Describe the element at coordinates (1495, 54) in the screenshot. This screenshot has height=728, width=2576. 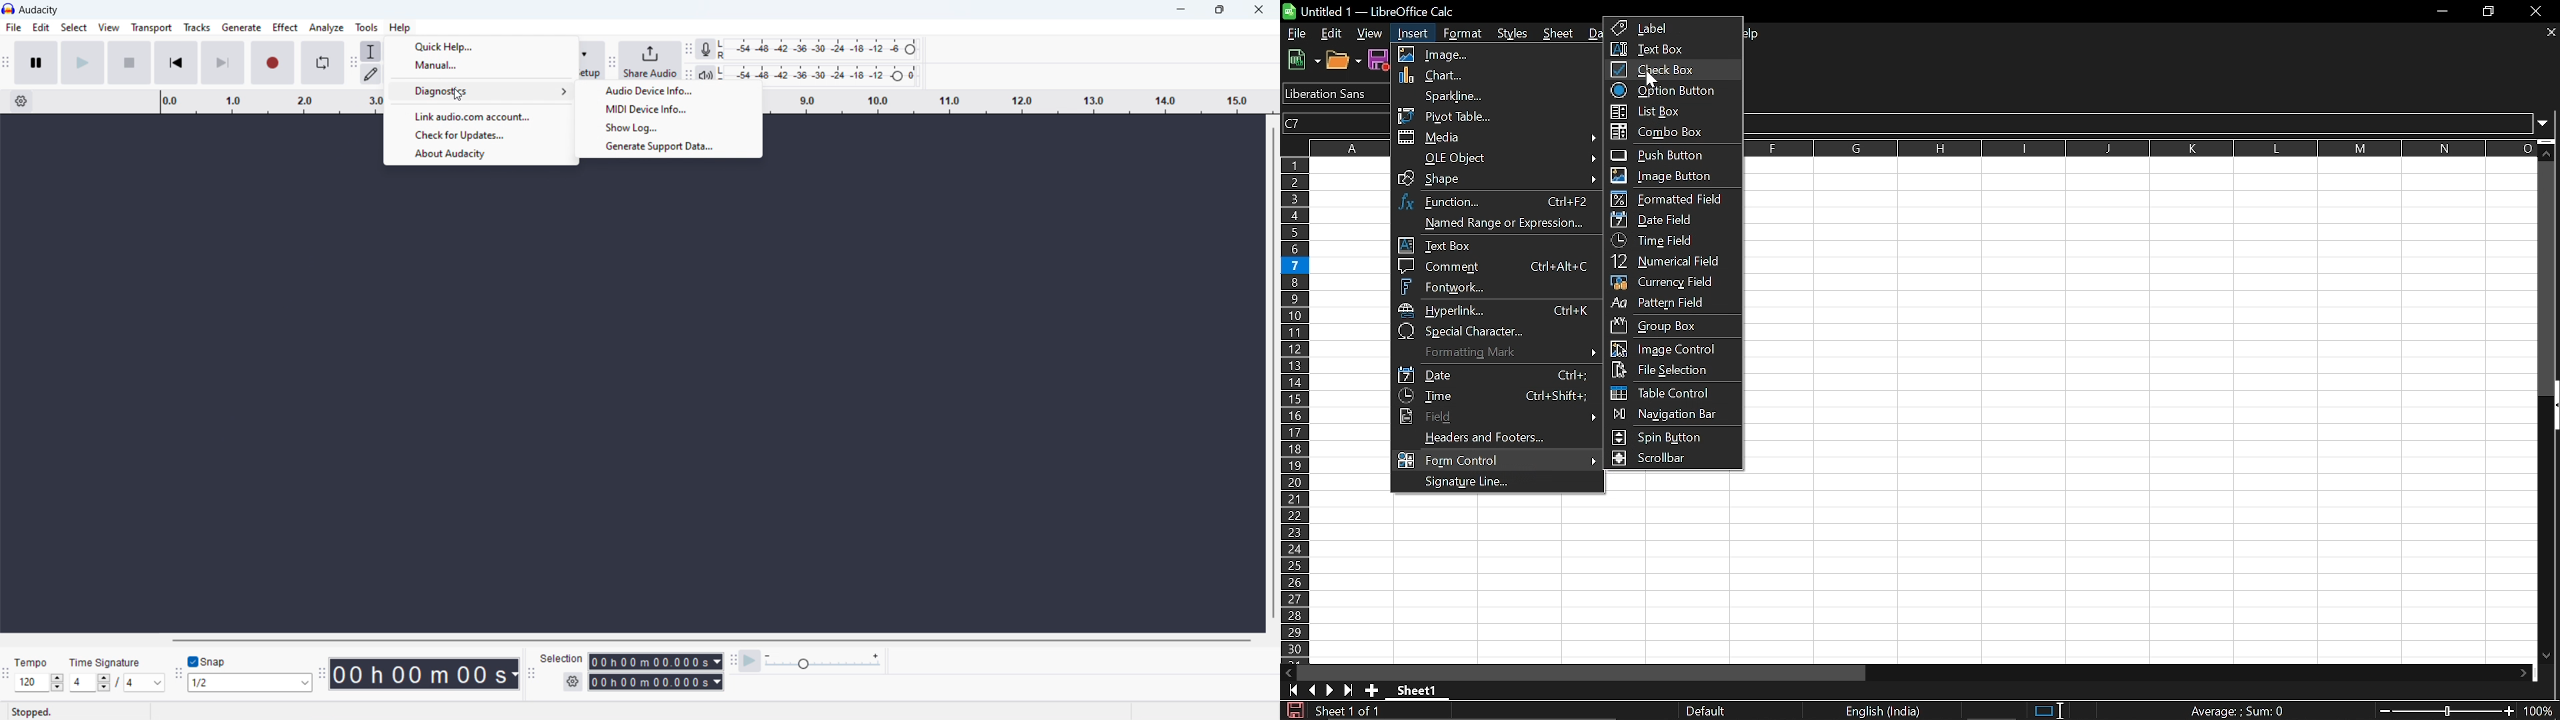
I see `Image` at that location.